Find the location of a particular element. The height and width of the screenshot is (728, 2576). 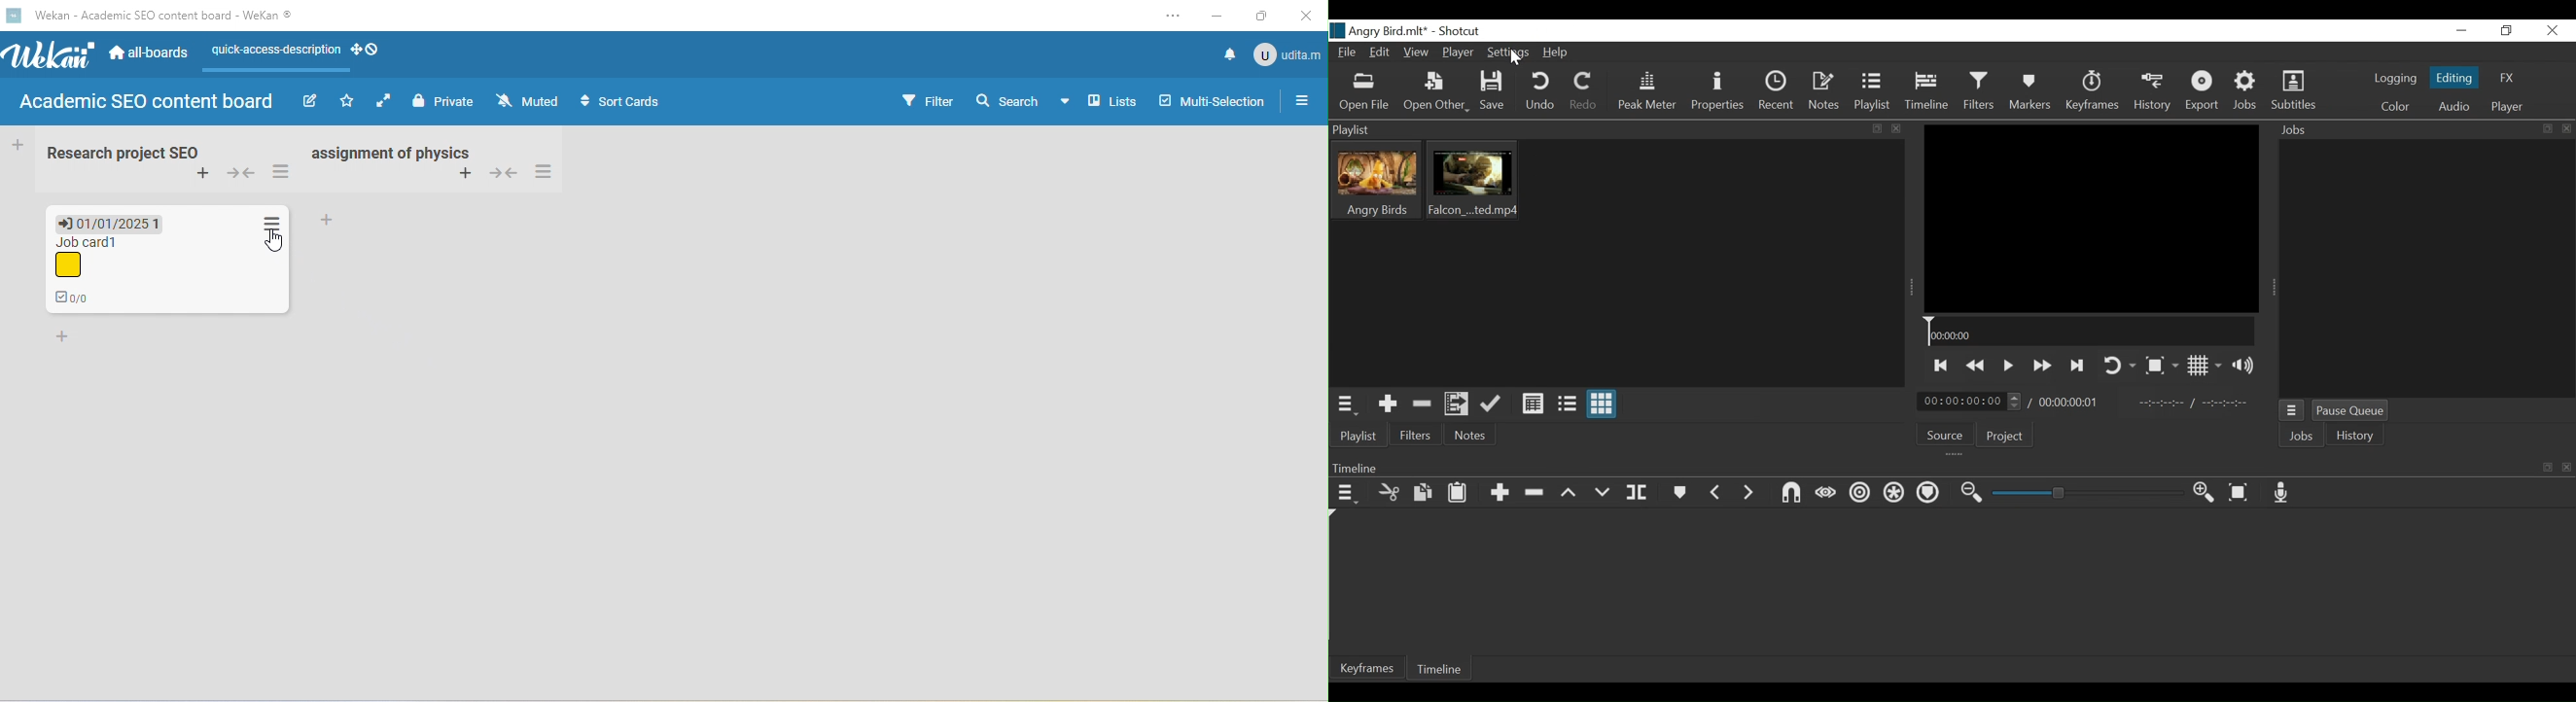

Jobs Panel is located at coordinates (2427, 270).